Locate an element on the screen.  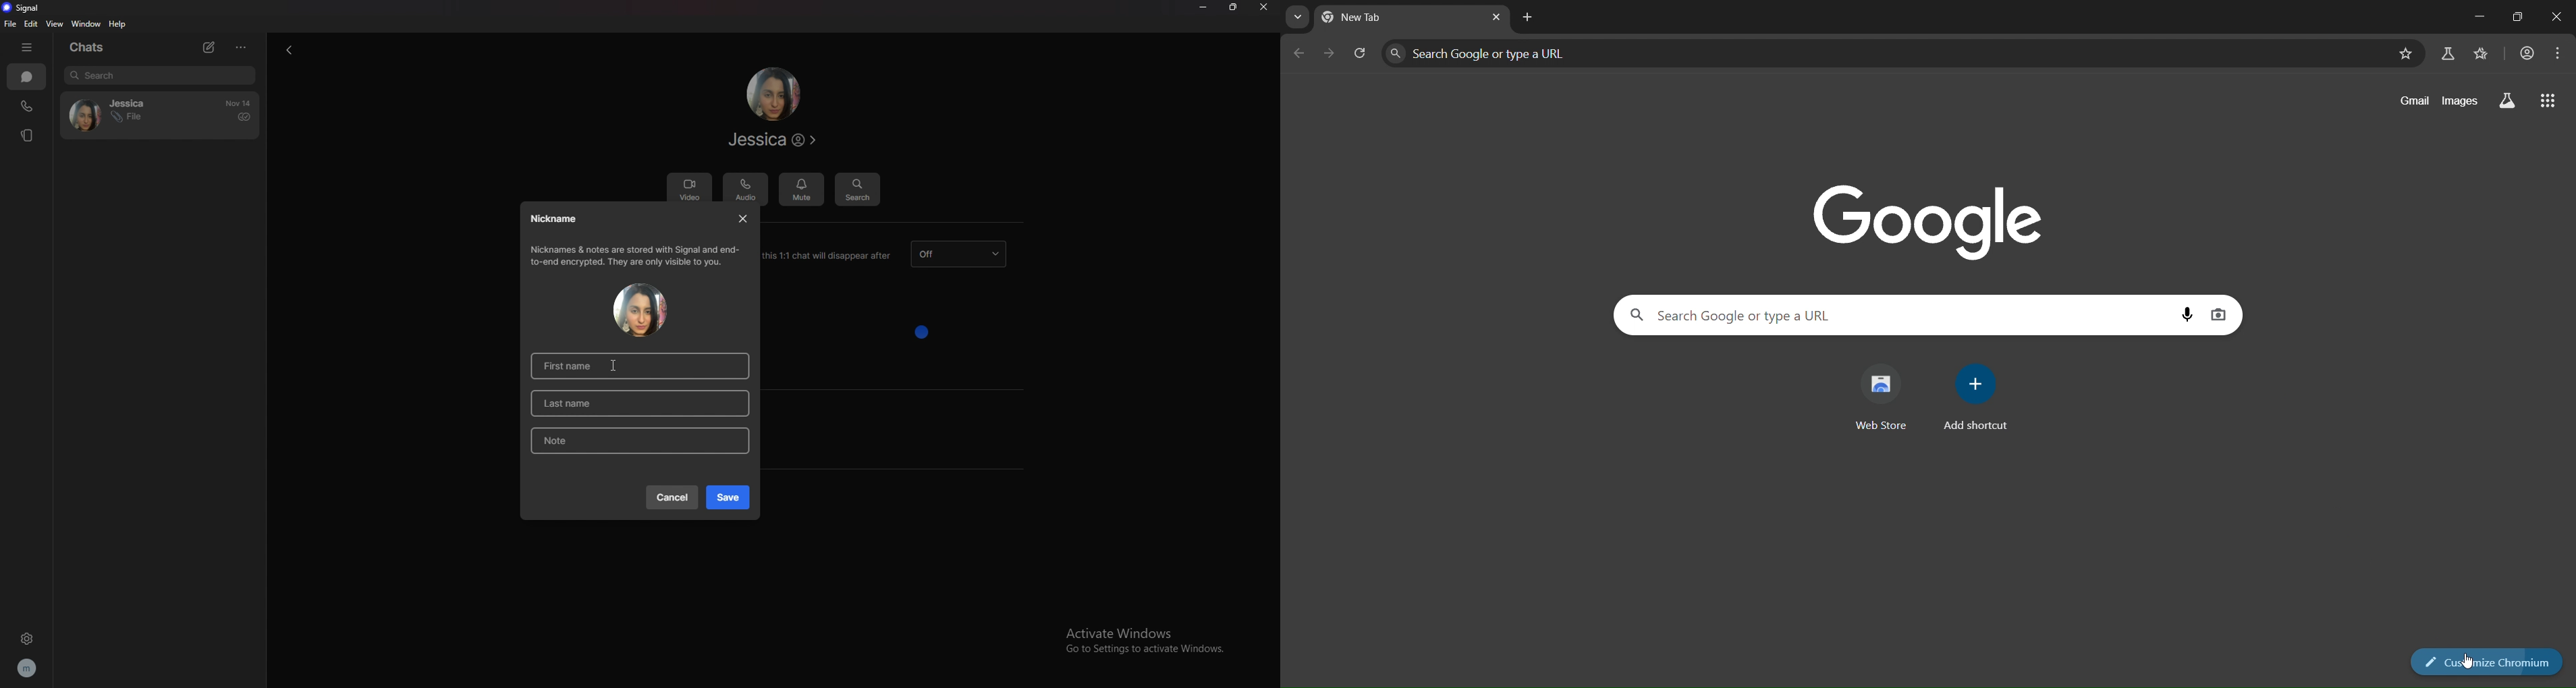
new tab is located at coordinates (1528, 18).